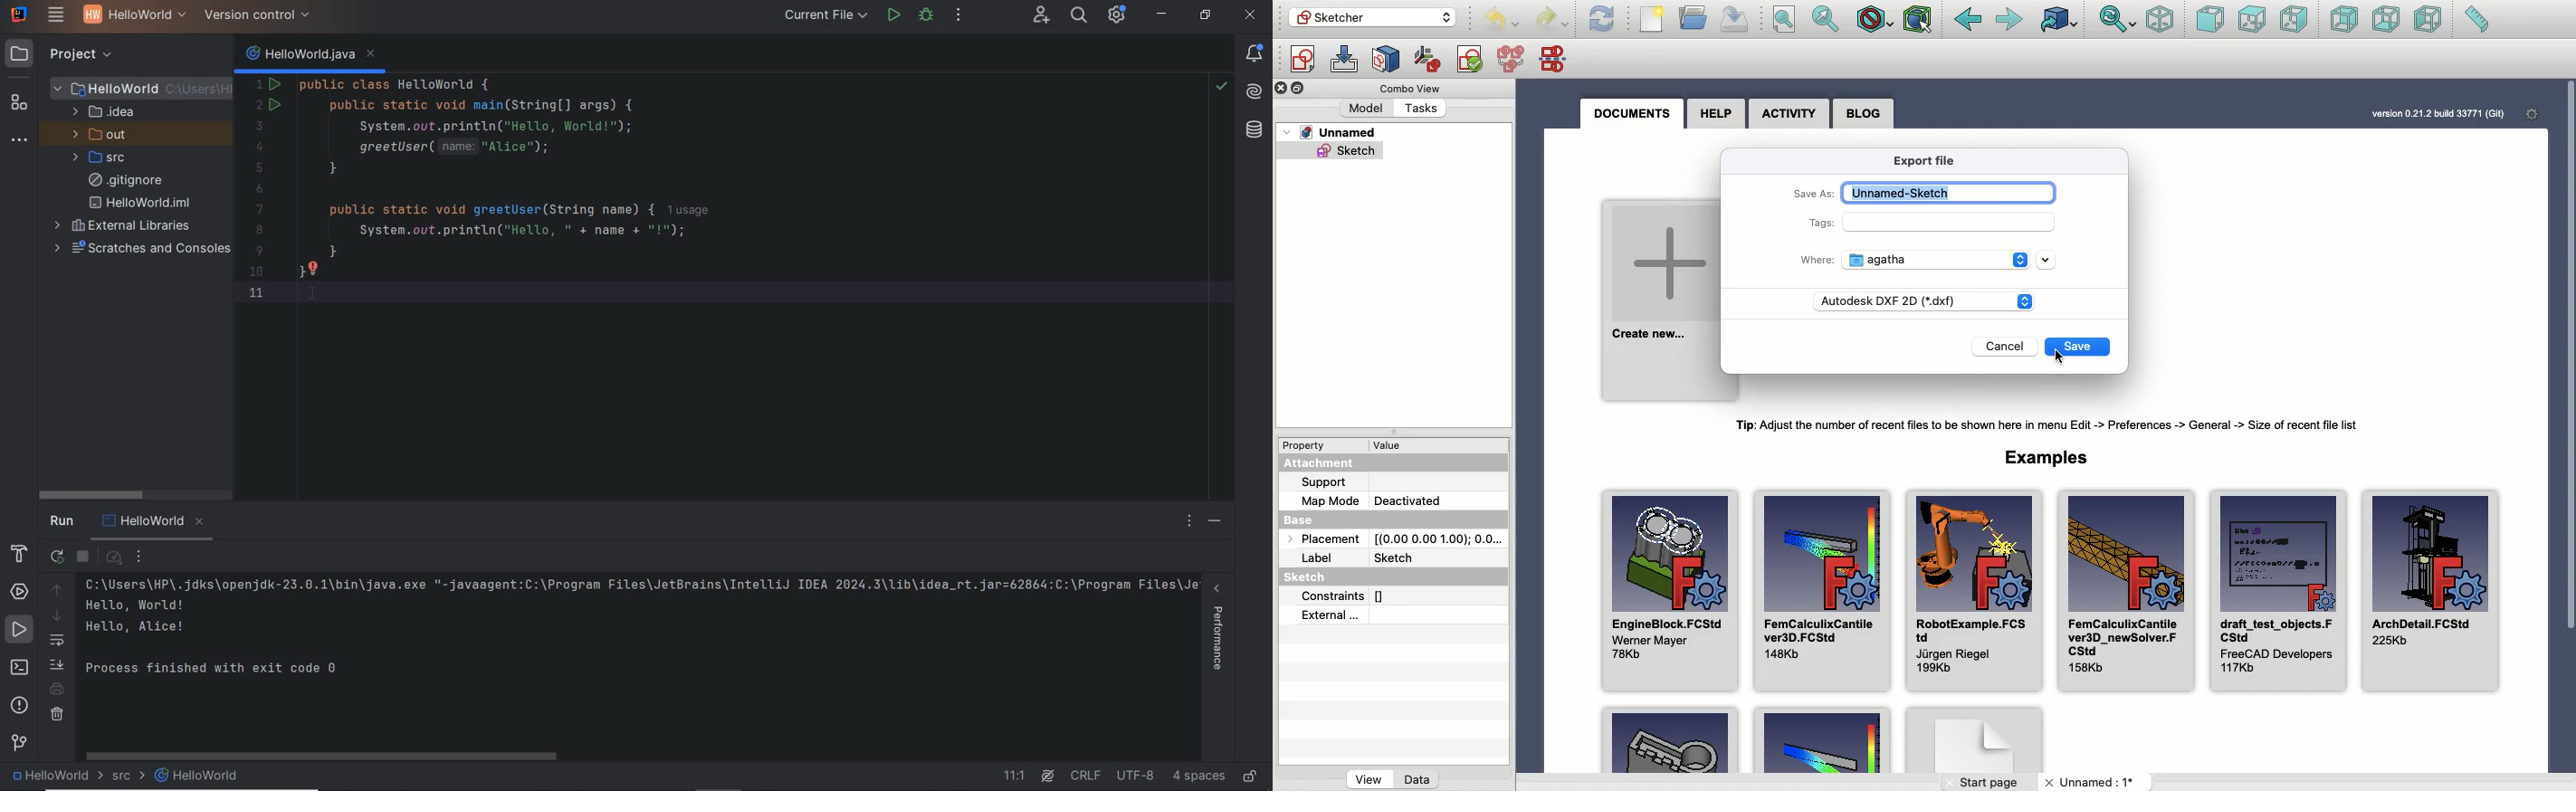 This screenshot has height=812, width=2576. Describe the element at coordinates (1818, 259) in the screenshot. I see `Where` at that location.